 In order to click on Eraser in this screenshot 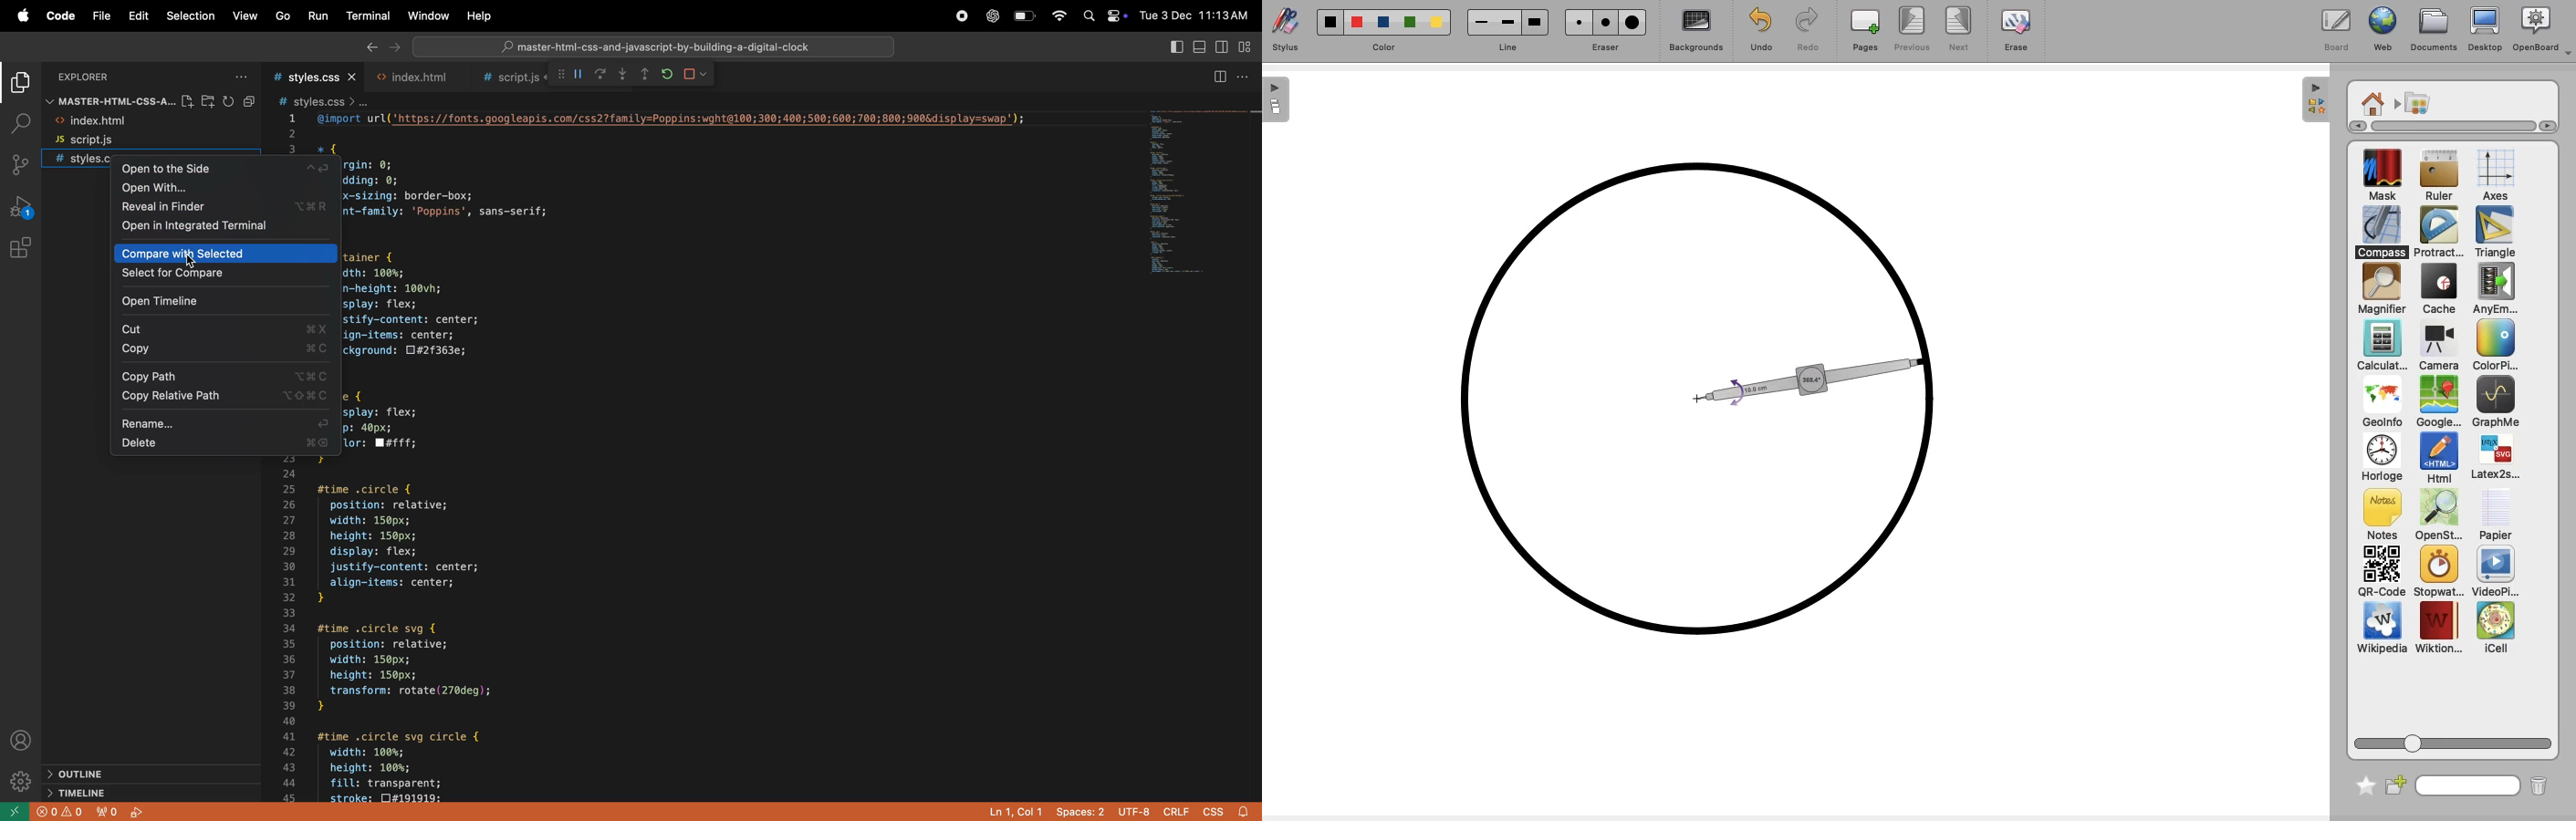, I will do `click(1606, 47)`.